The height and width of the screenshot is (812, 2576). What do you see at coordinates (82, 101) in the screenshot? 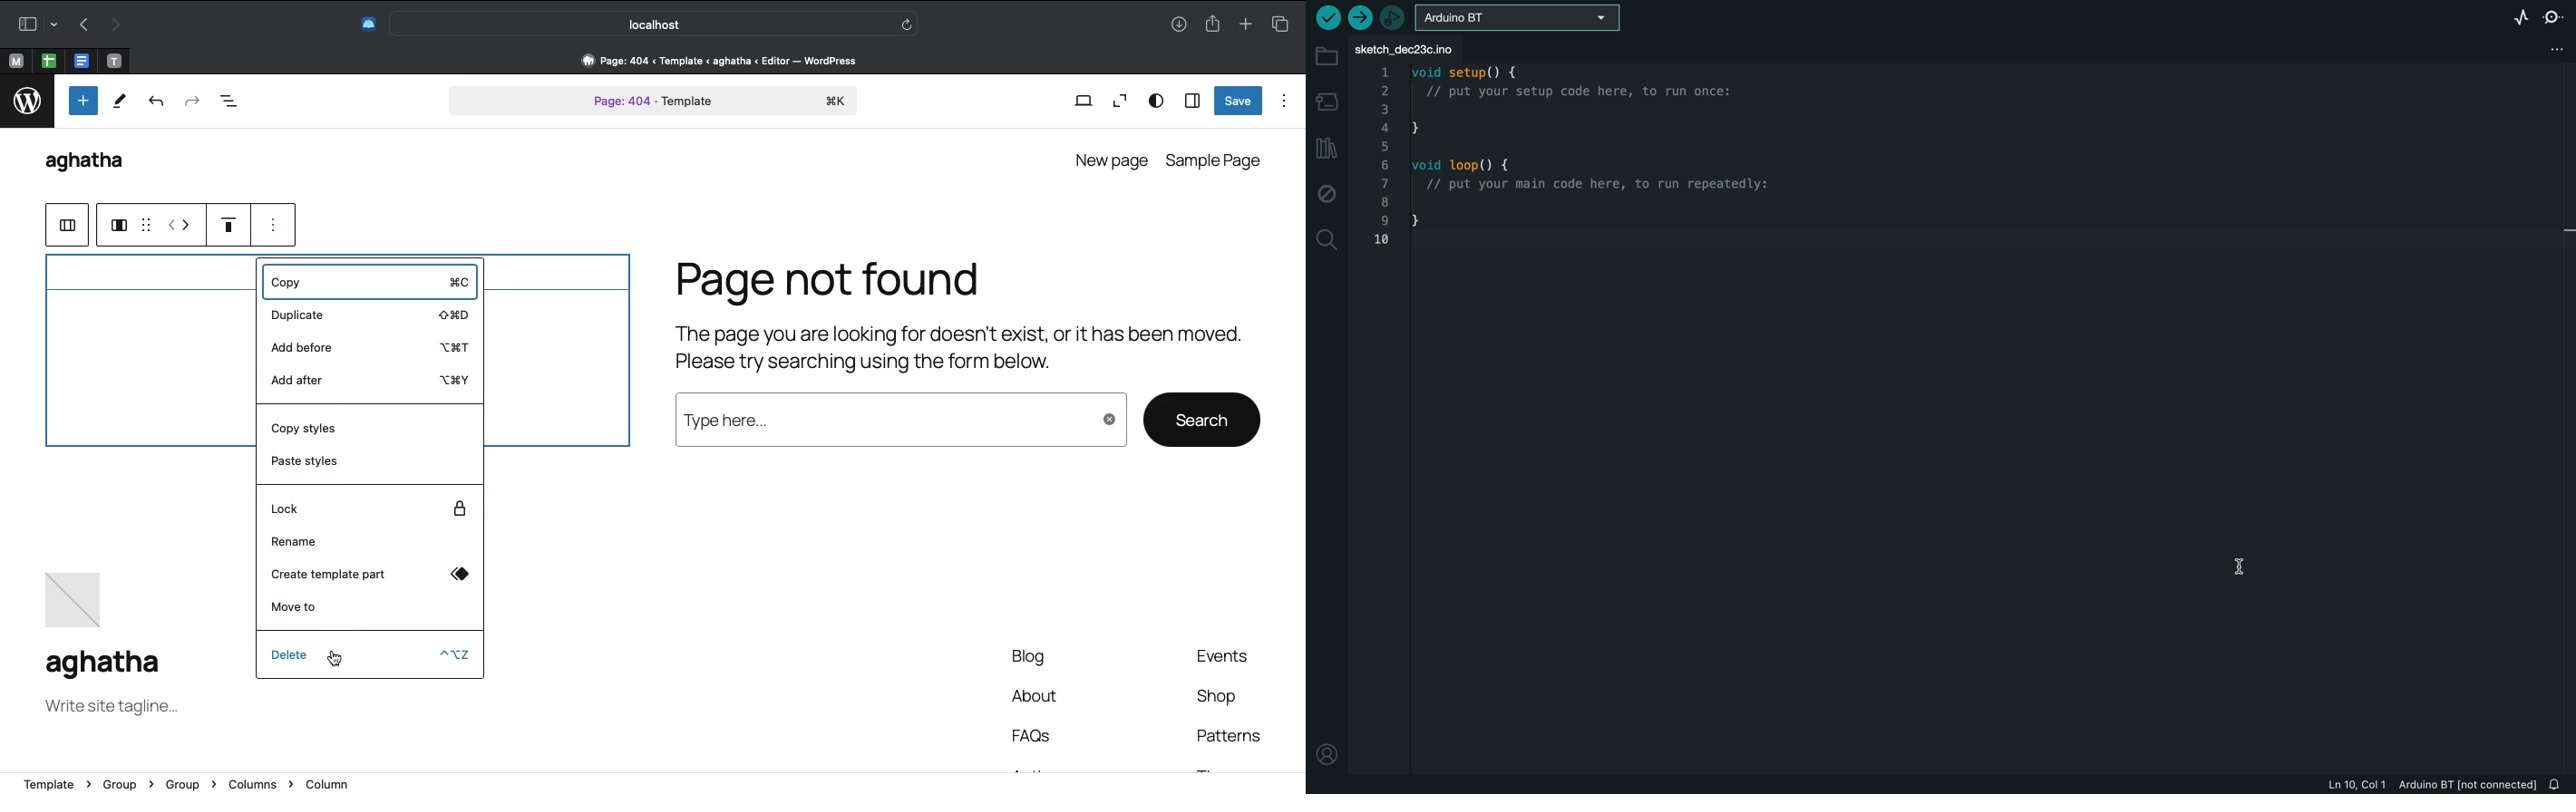
I see `Add new block` at bounding box center [82, 101].